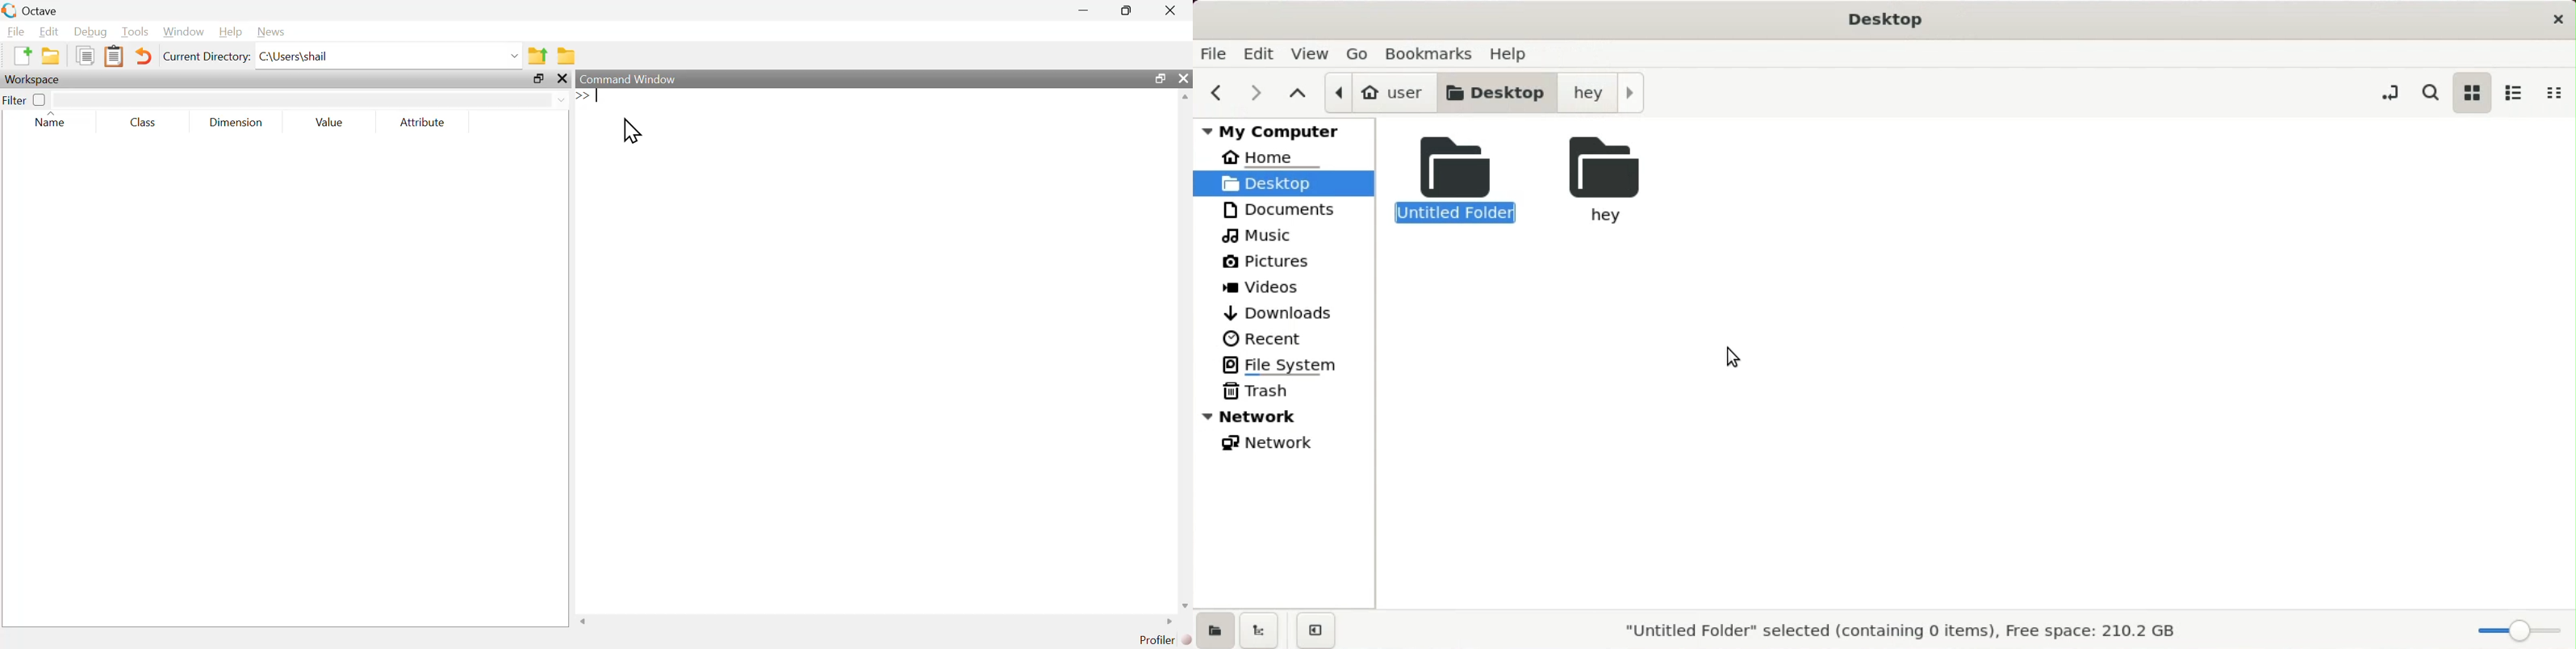 This screenshot has width=2576, height=672. Describe the element at coordinates (17, 103) in the screenshot. I see `Filter` at that location.